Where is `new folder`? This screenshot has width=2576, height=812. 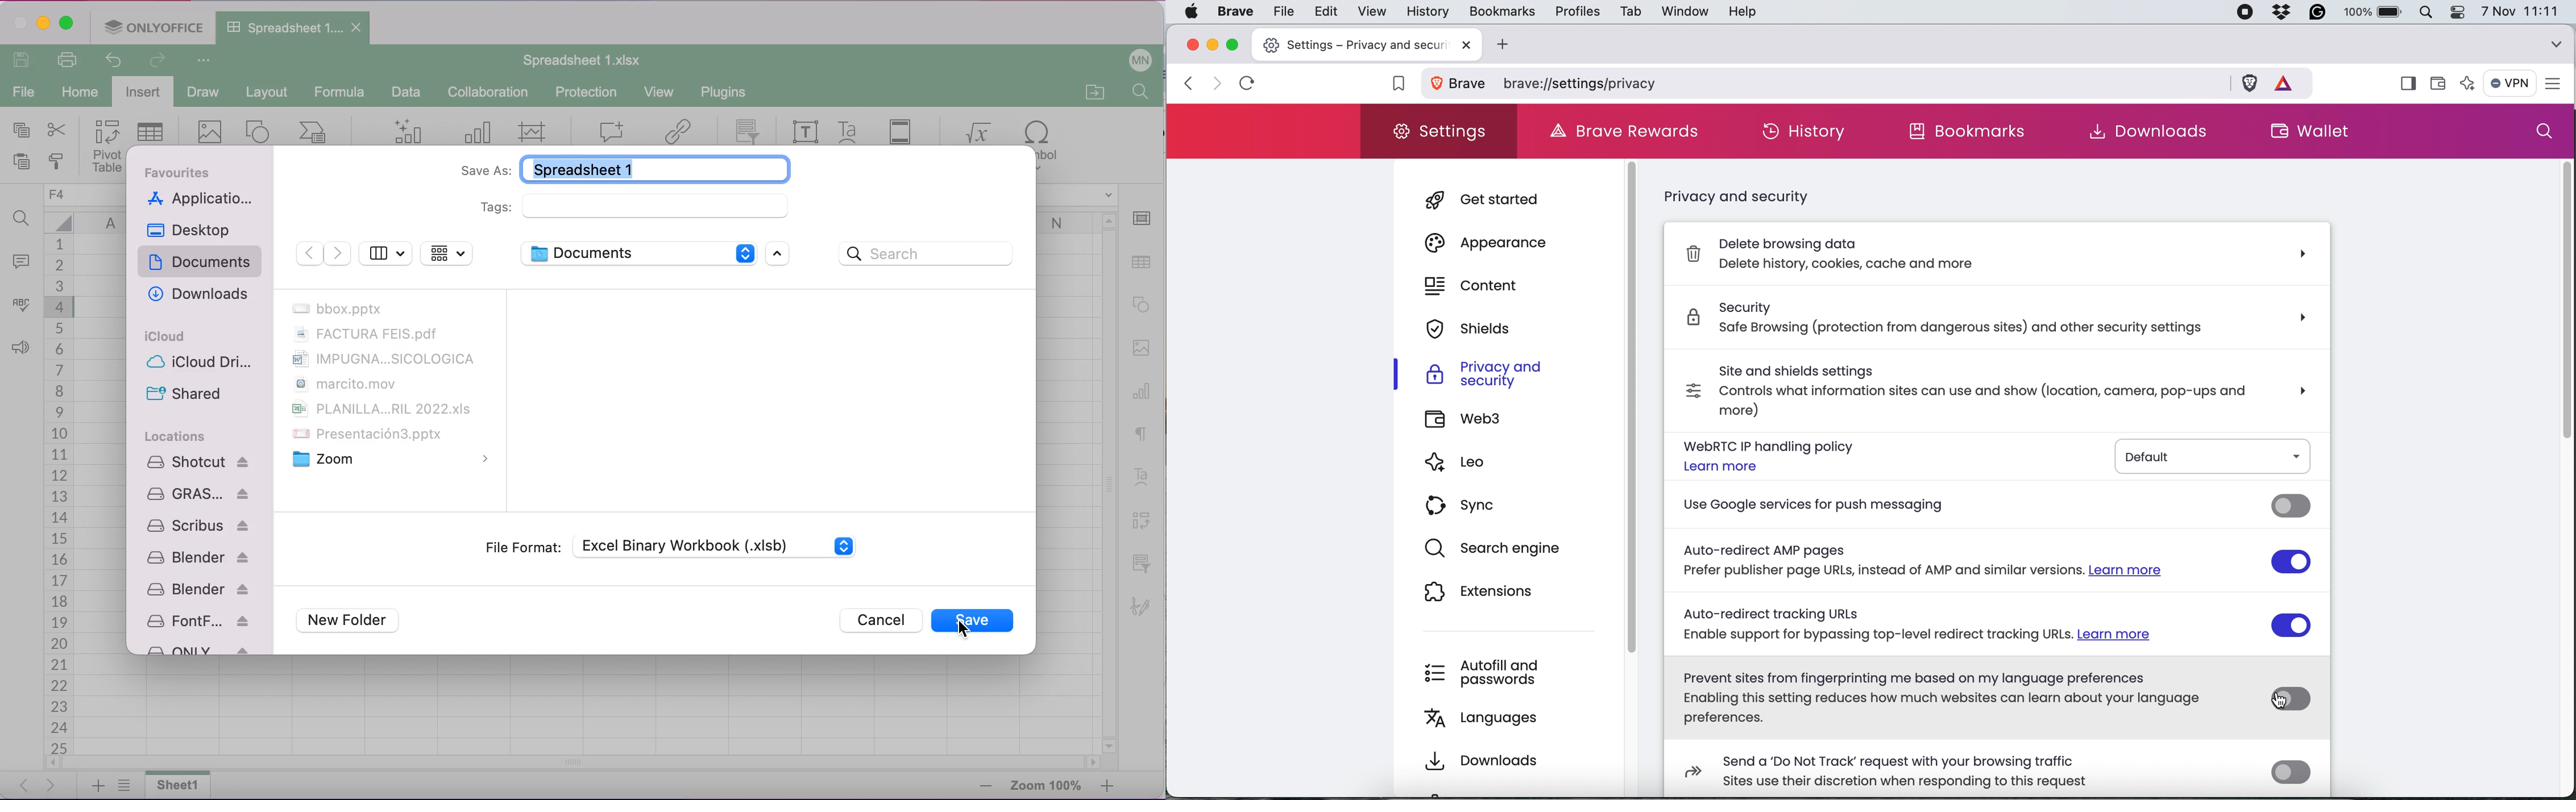 new folder is located at coordinates (352, 622).